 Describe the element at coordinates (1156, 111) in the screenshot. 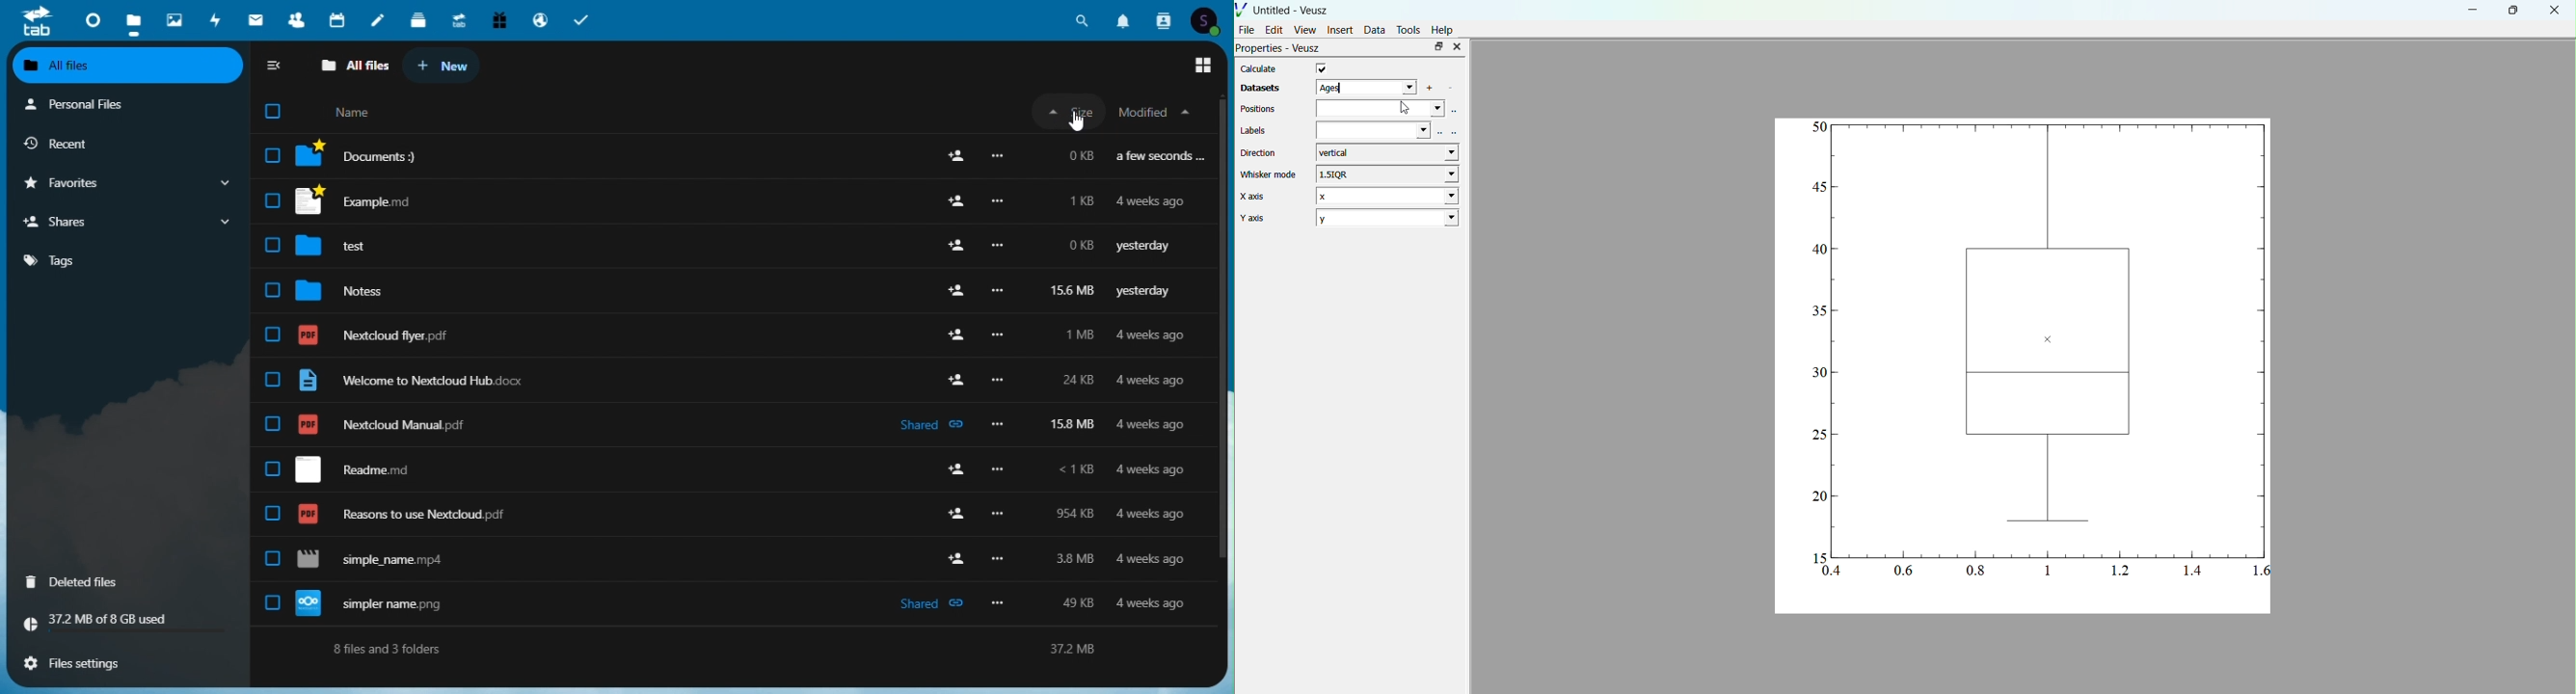

I see `modified` at that location.